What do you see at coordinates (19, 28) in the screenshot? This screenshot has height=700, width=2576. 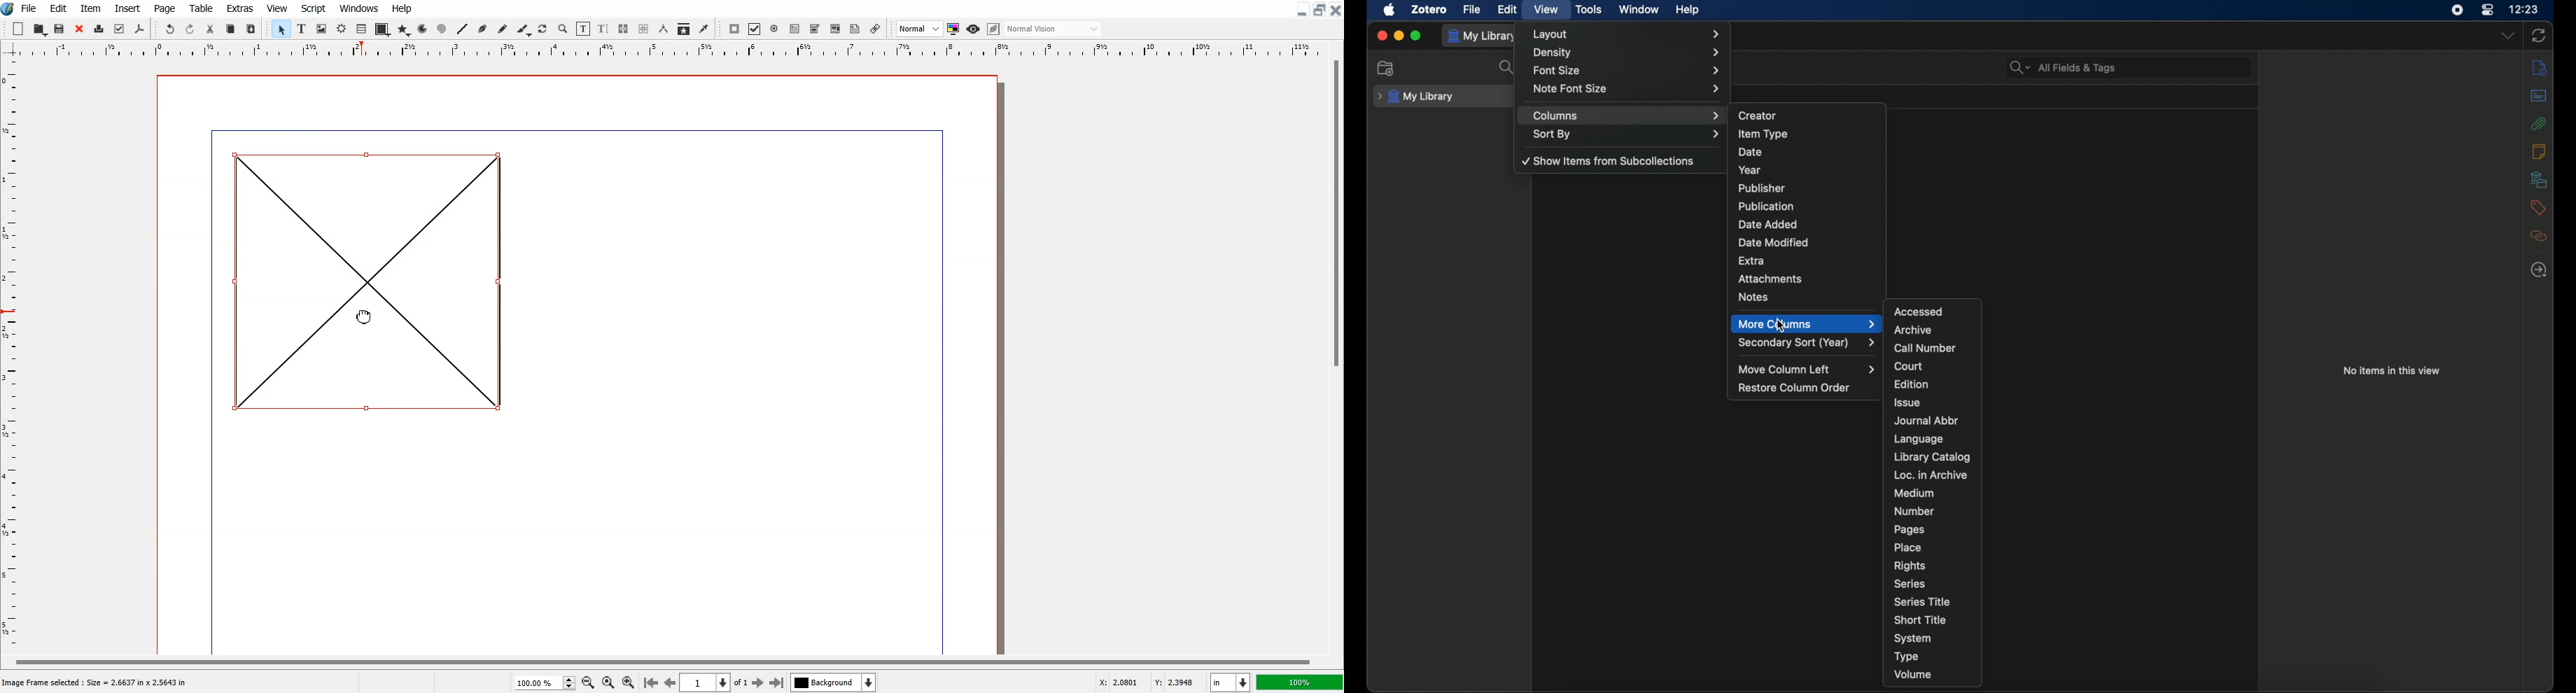 I see `Add` at bounding box center [19, 28].